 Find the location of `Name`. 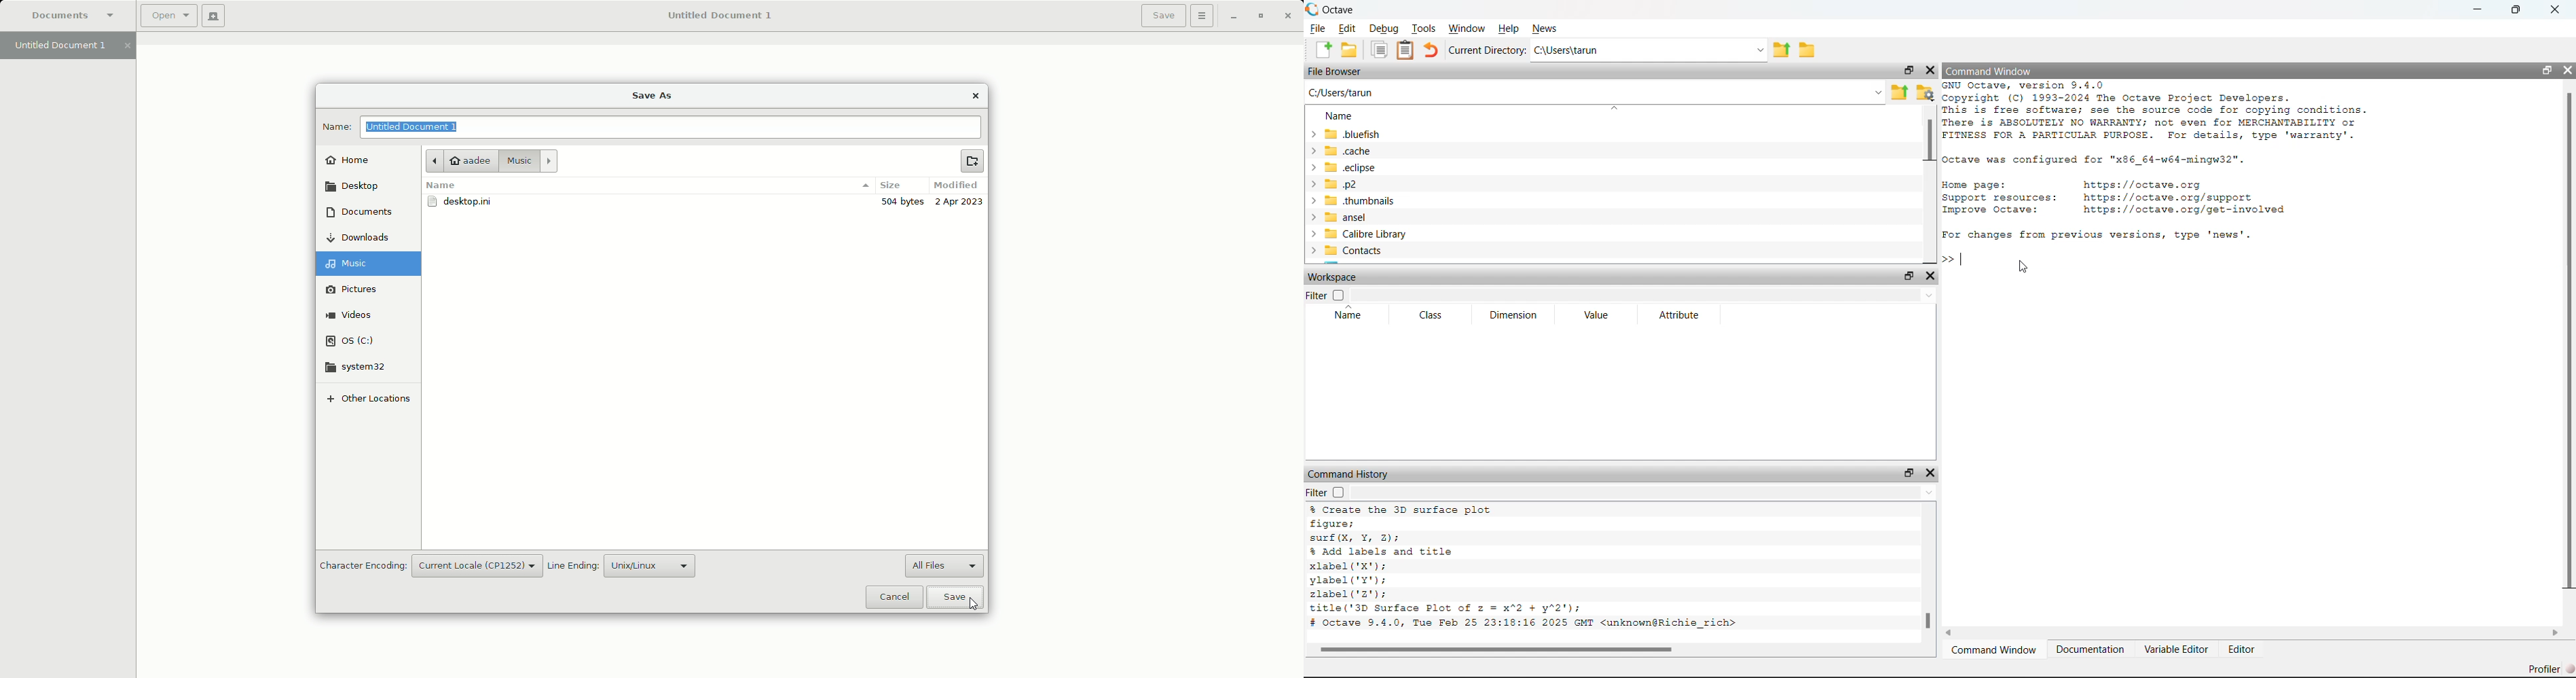

Name is located at coordinates (1339, 115).